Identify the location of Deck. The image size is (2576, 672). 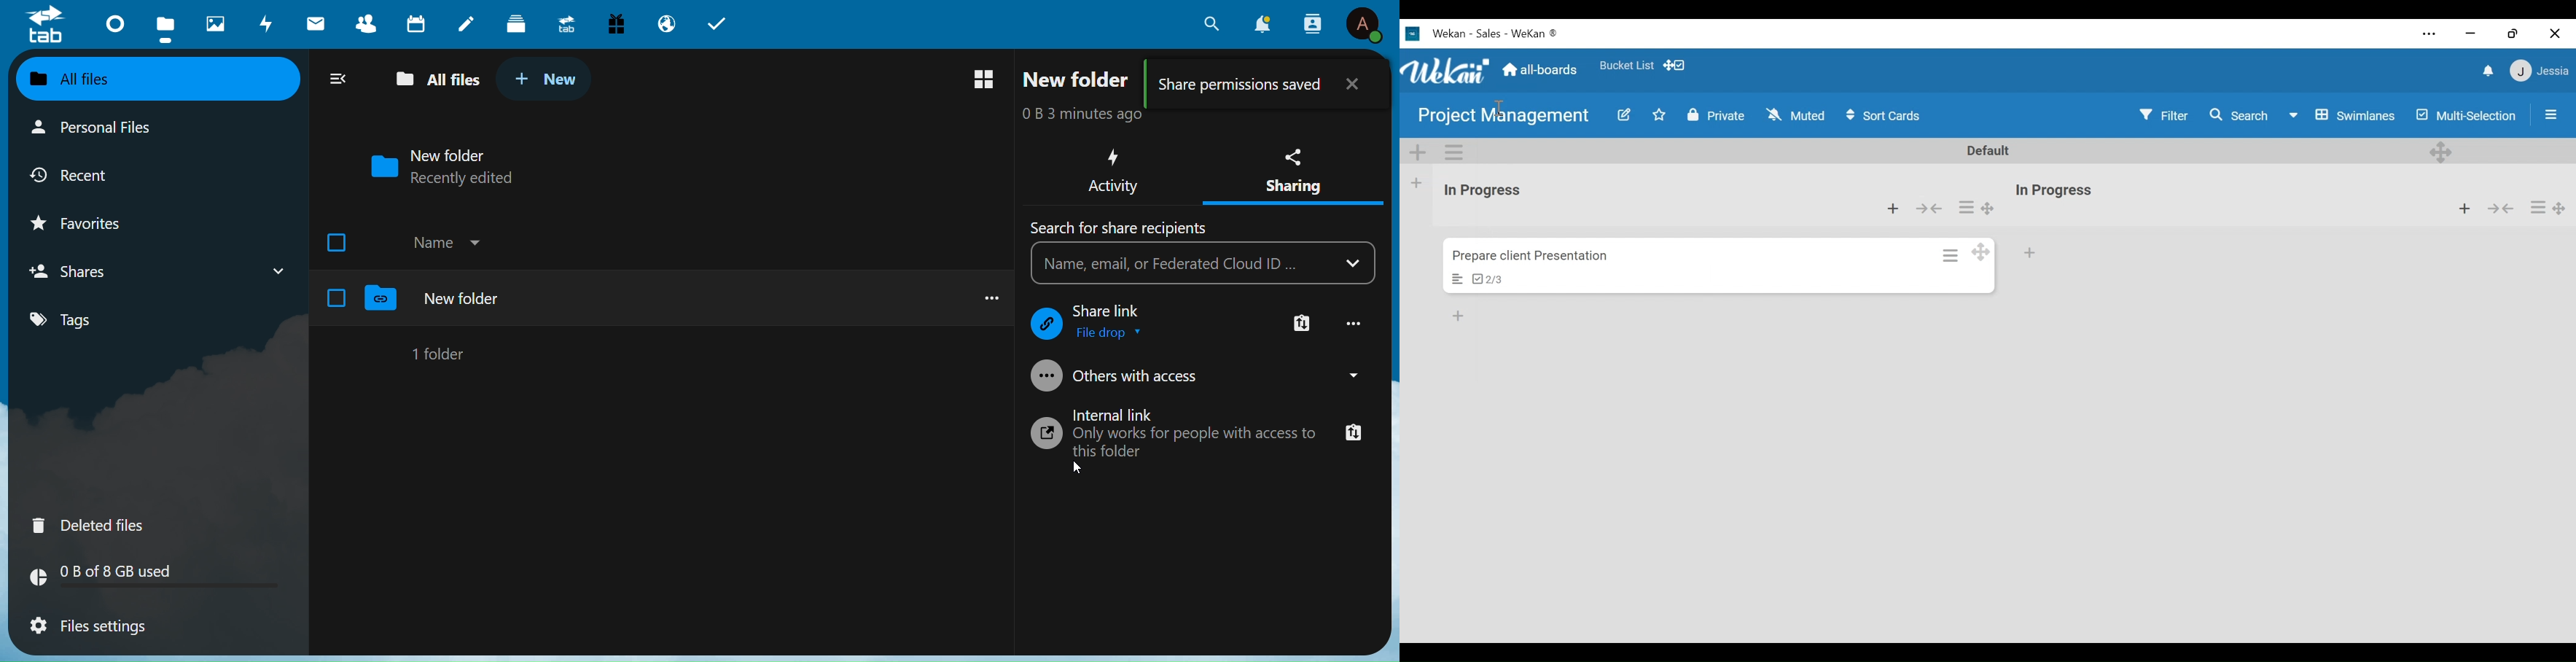
(514, 21).